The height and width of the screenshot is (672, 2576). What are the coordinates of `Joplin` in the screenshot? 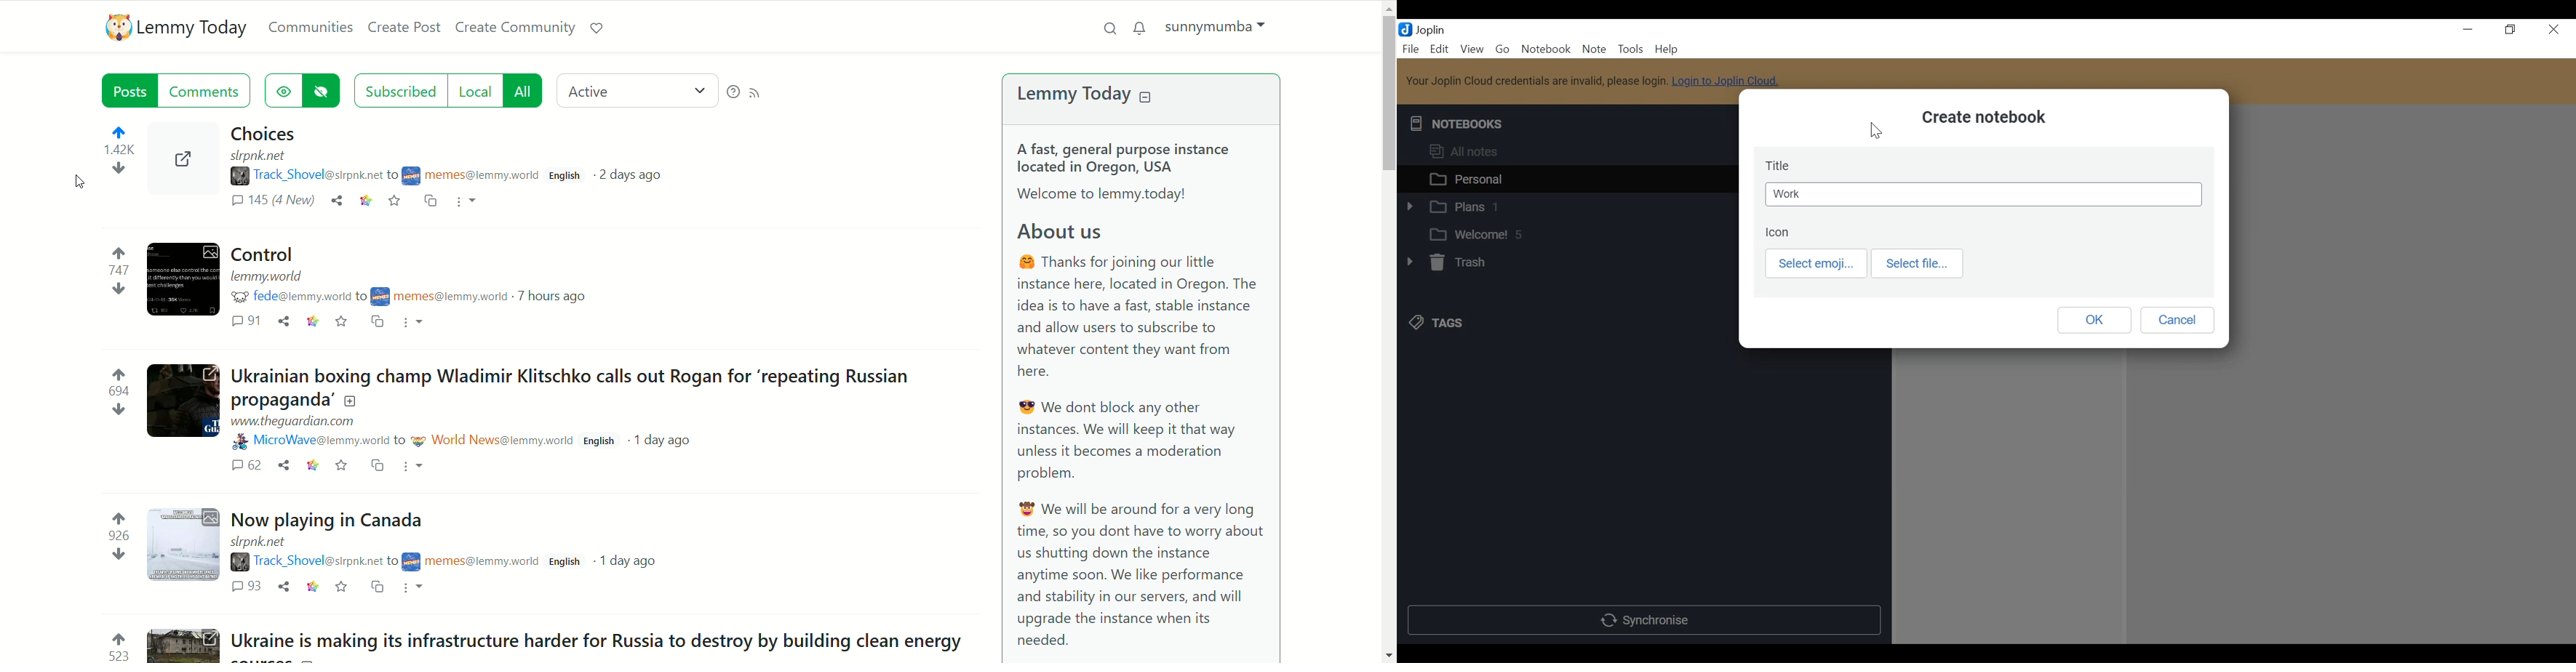 It's located at (1435, 30).